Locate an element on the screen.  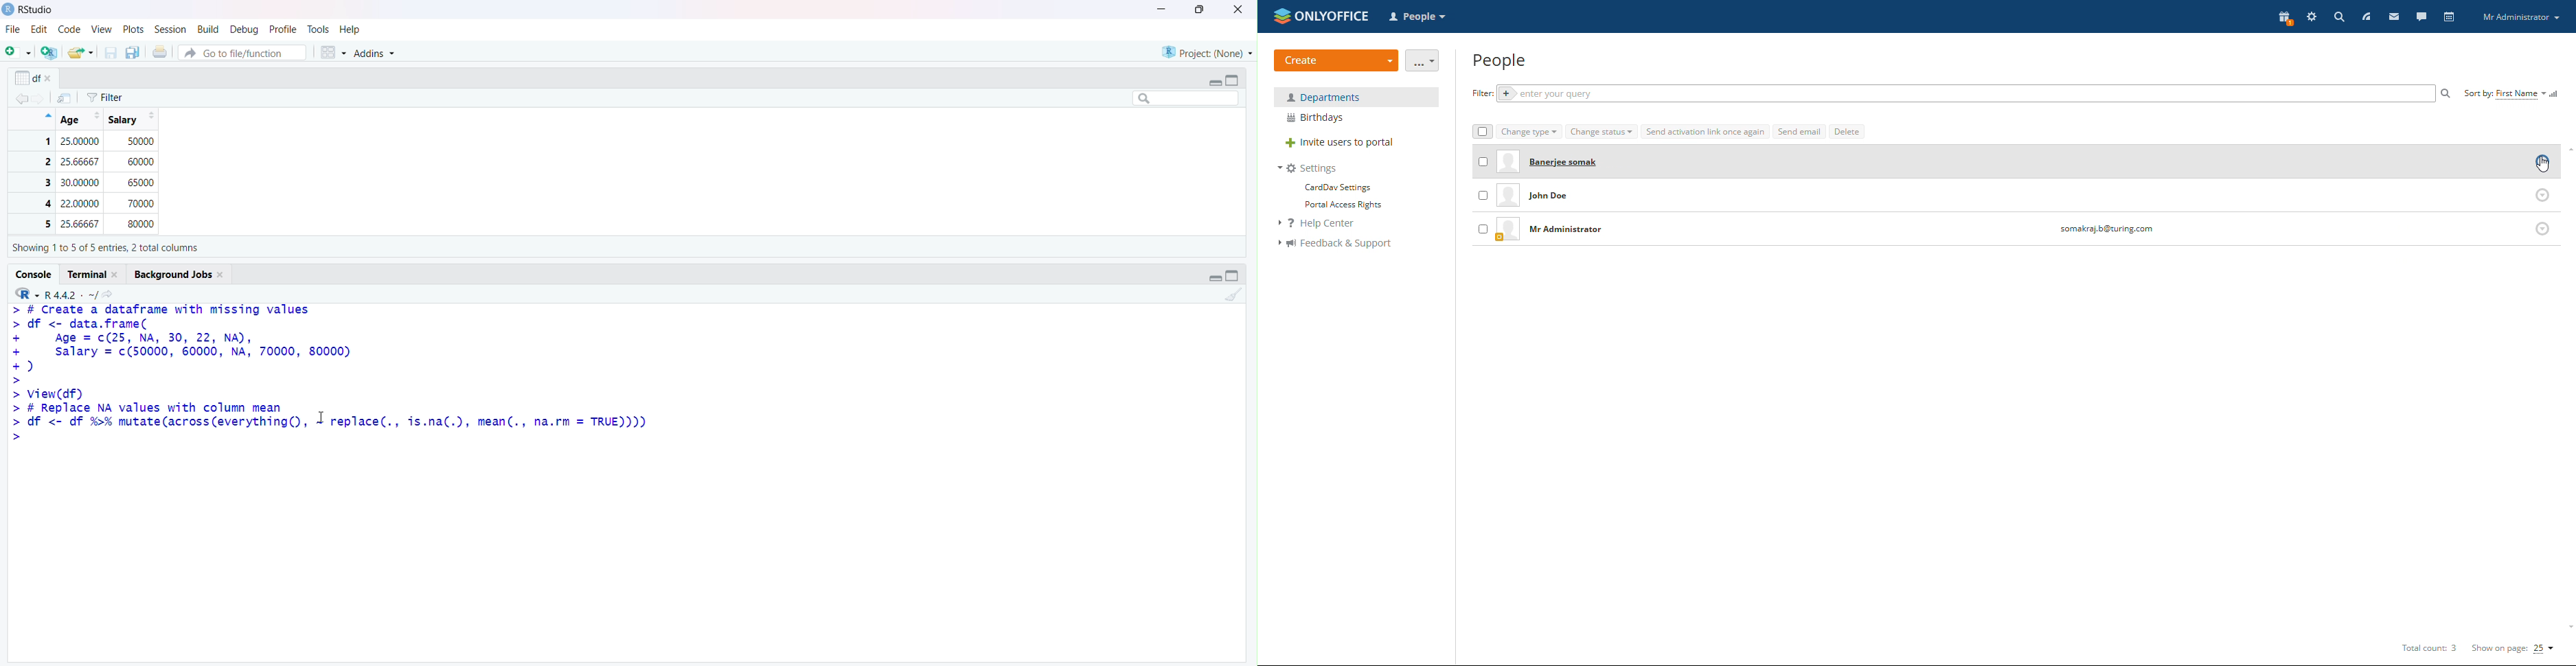
Hide is located at coordinates (45, 117).